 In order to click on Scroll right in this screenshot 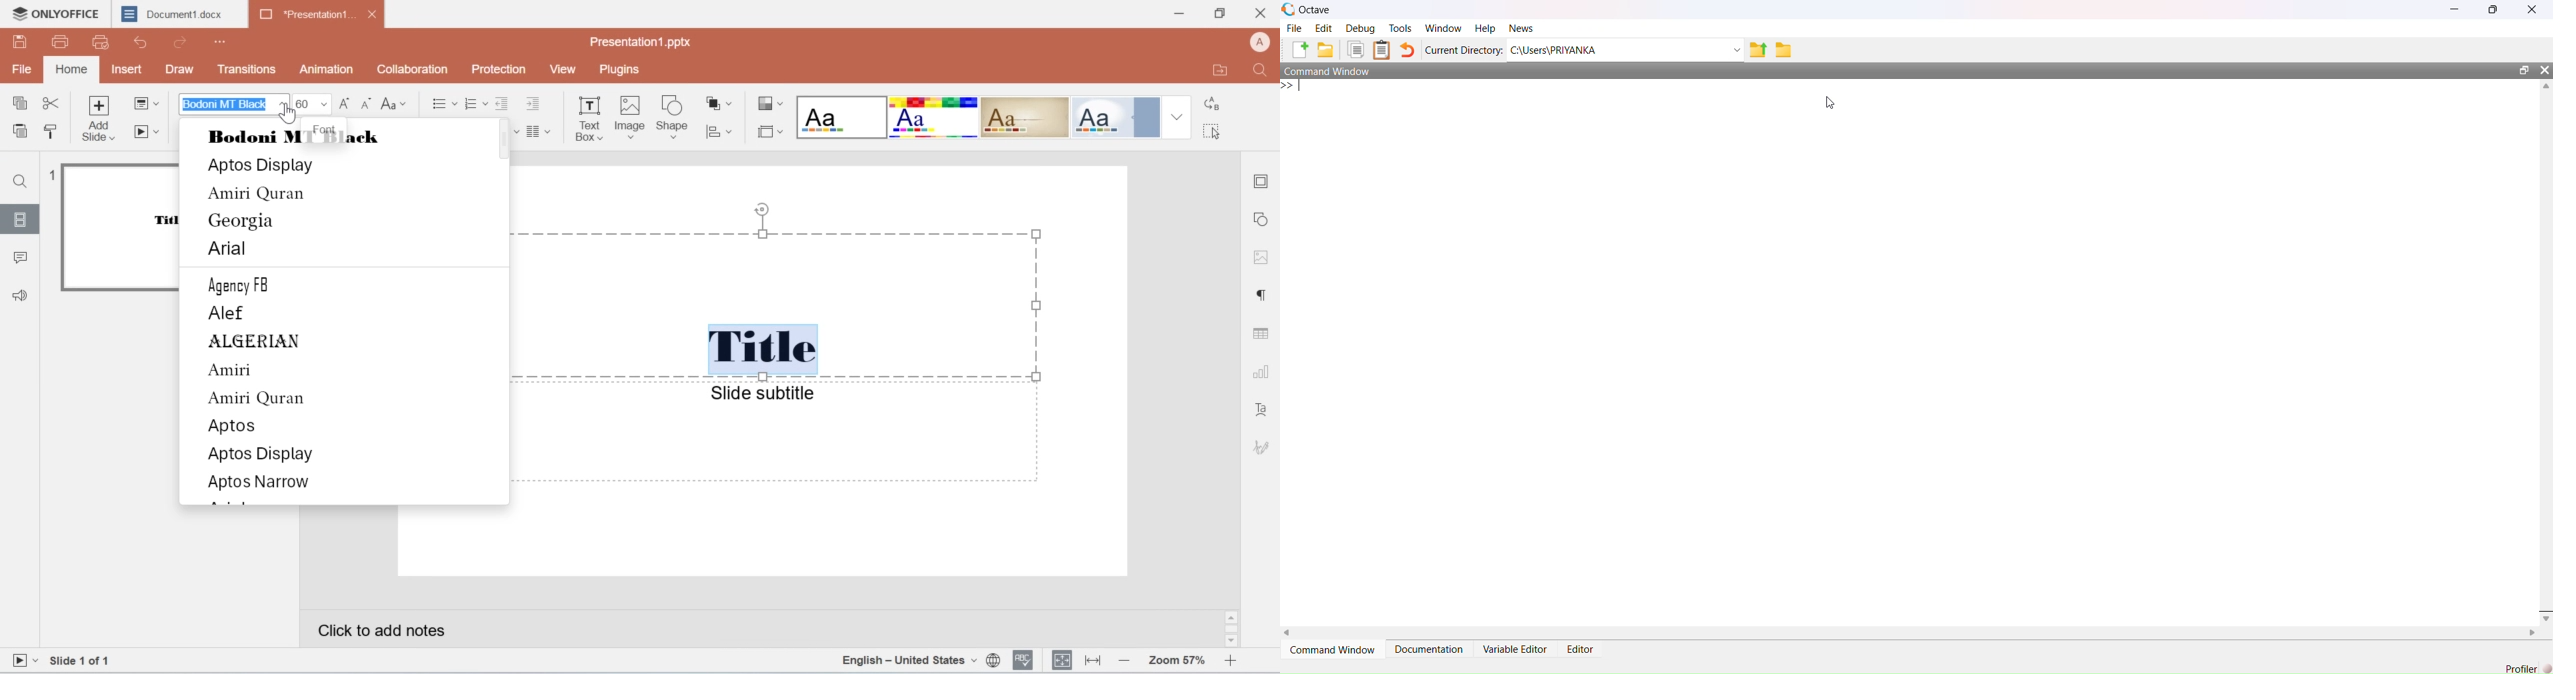, I will do `click(2531, 633)`.